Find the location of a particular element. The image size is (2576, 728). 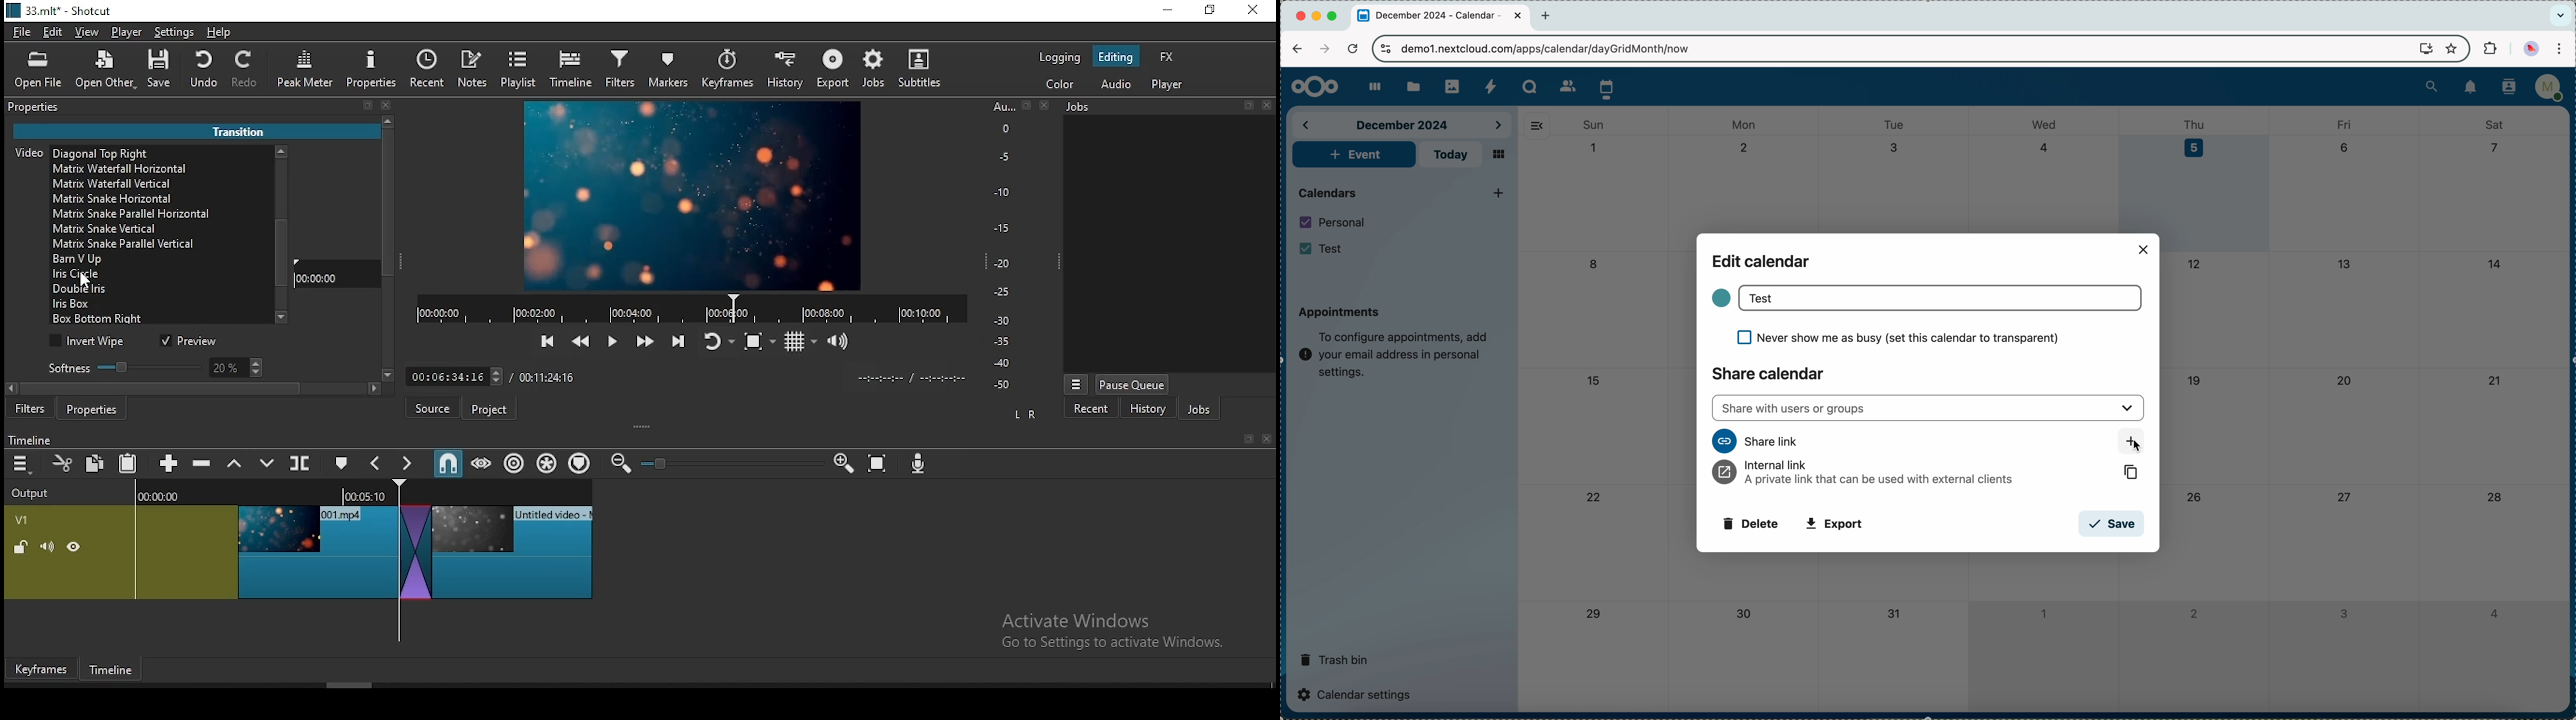

Timeframe is located at coordinates (116, 672).